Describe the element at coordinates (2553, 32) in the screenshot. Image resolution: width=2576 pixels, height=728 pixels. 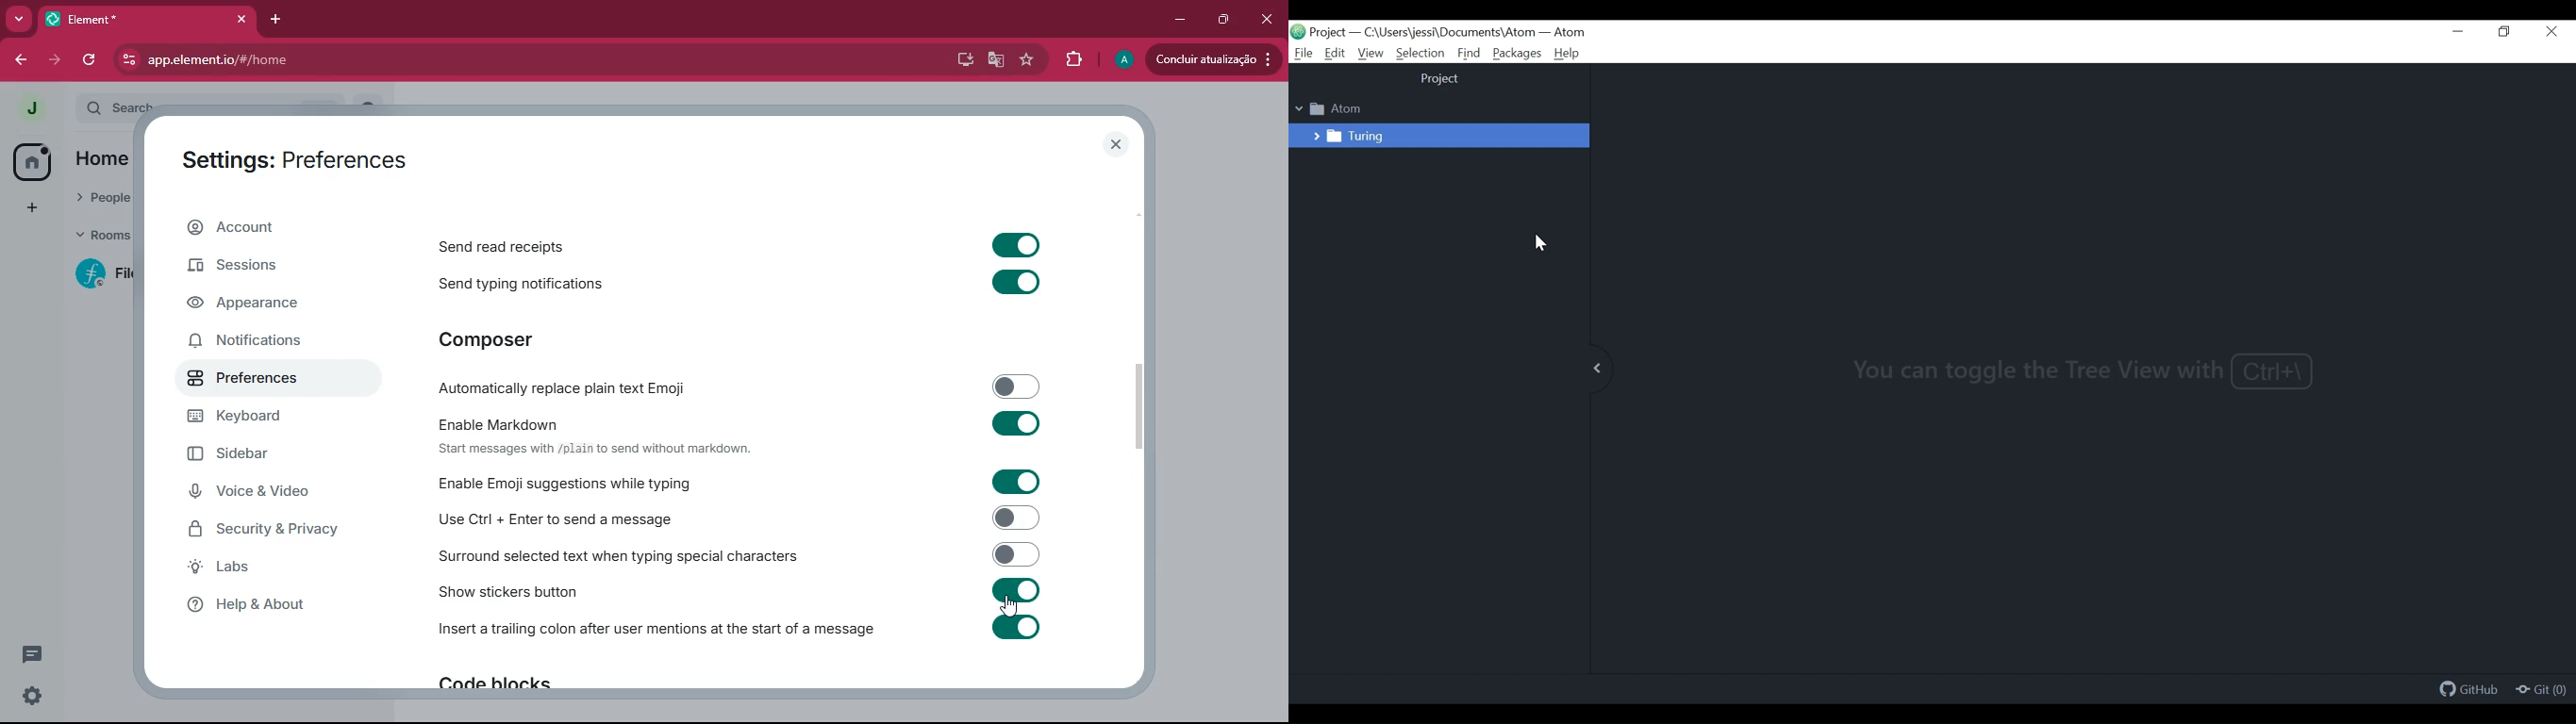
I see `Close` at that location.